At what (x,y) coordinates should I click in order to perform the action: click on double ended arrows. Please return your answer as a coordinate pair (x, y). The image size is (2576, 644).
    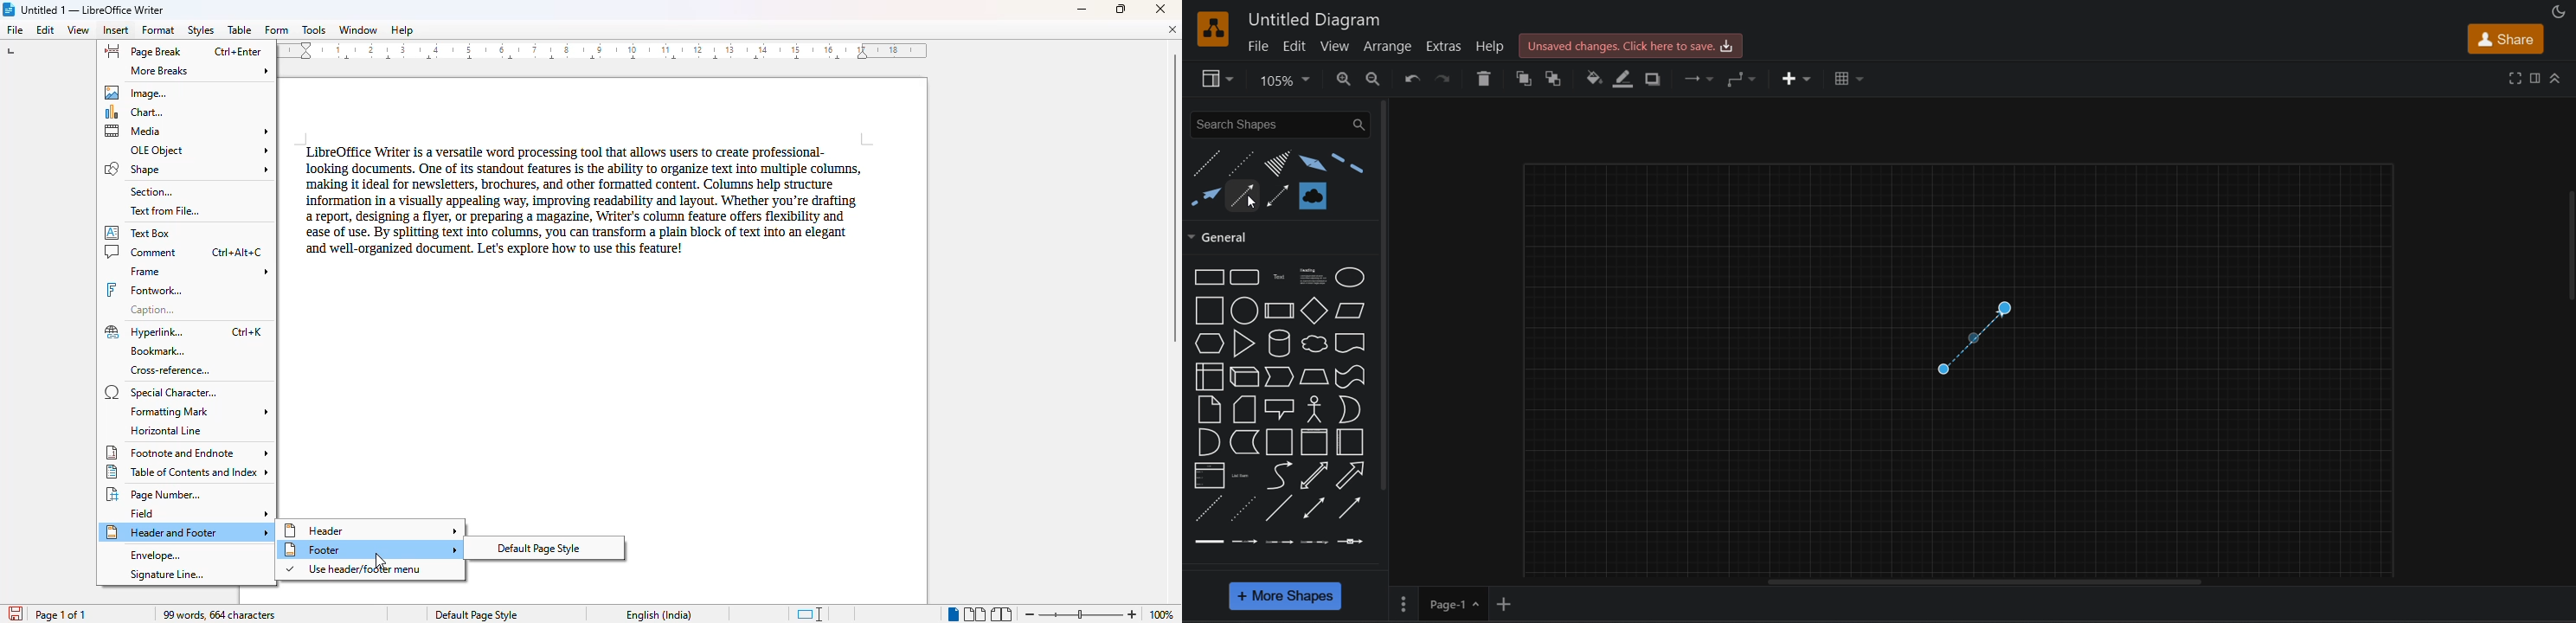
    Looking at the image, I should click on (1279, 195).